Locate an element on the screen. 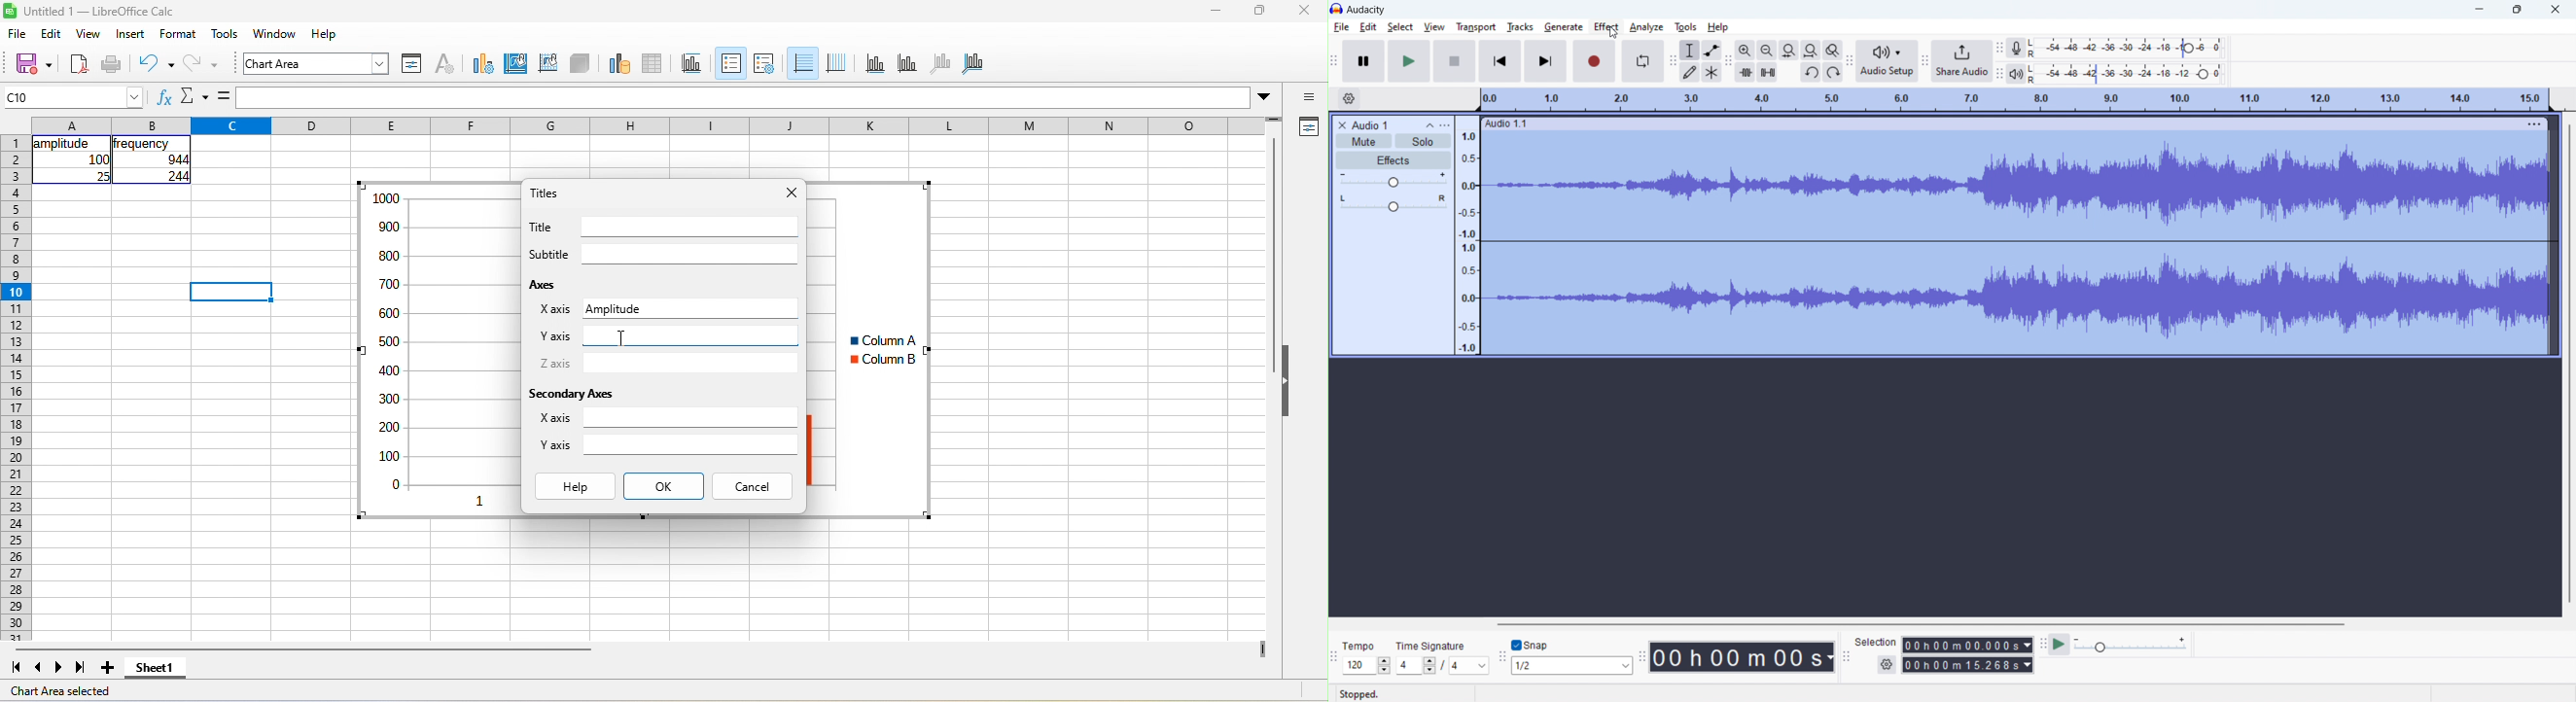 This screenshot has height=728, width=2576. Input for z axis is located at coordinates (690, 364).